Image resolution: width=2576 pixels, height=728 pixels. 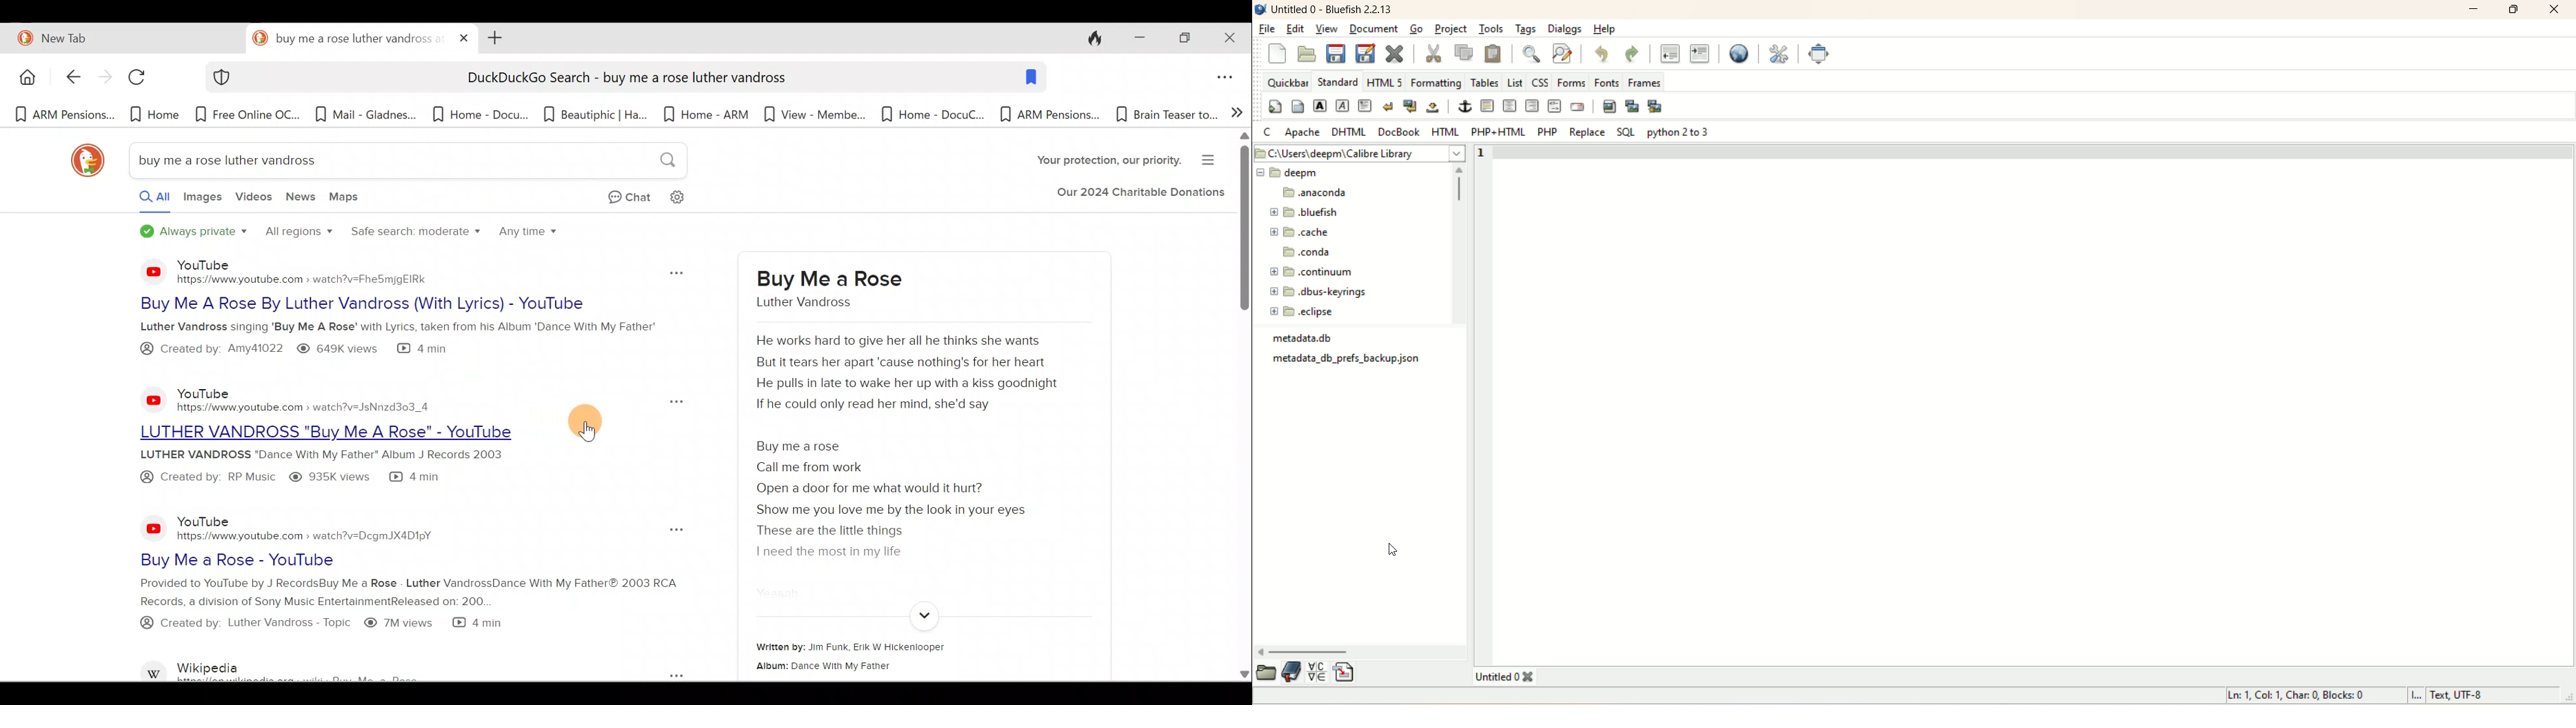 I want to click on cursor, so click(x=1393, y=550).